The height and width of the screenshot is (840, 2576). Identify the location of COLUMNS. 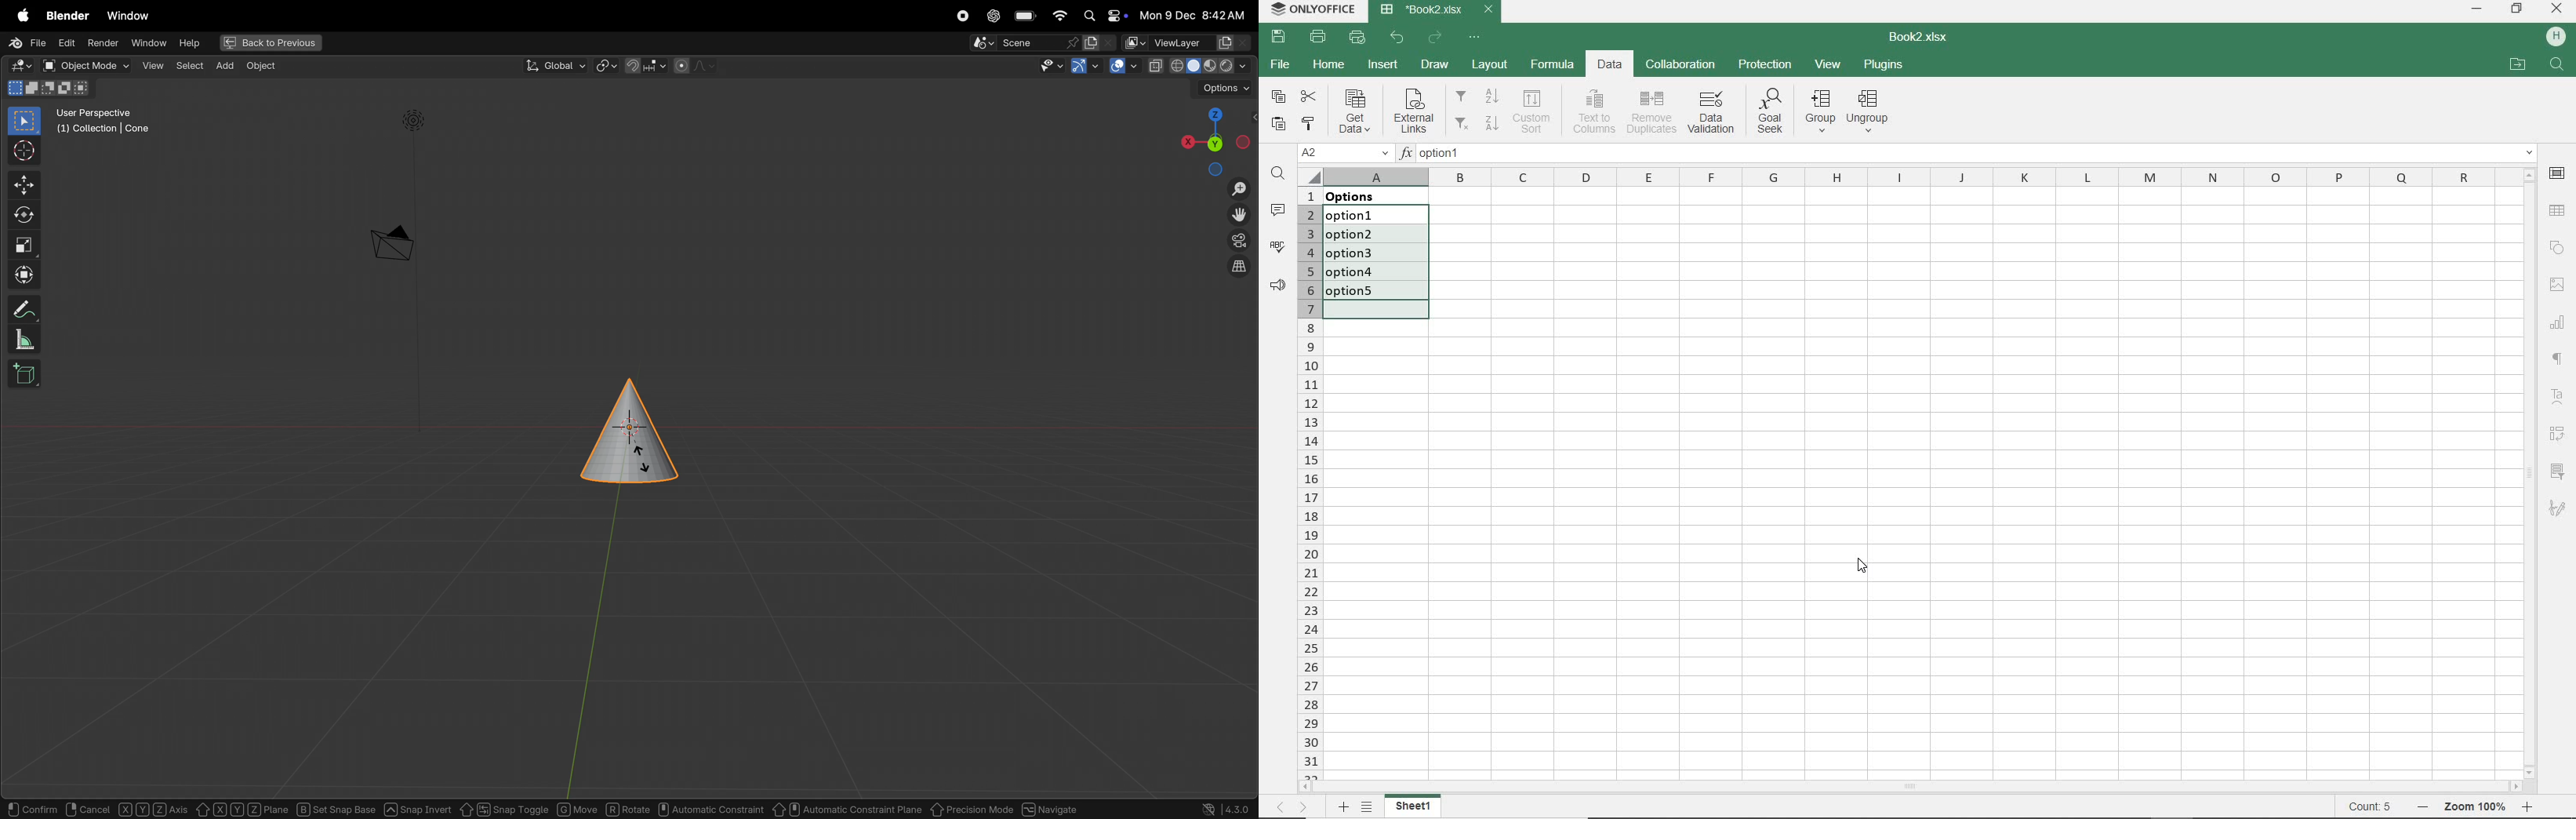
(1919, 176).